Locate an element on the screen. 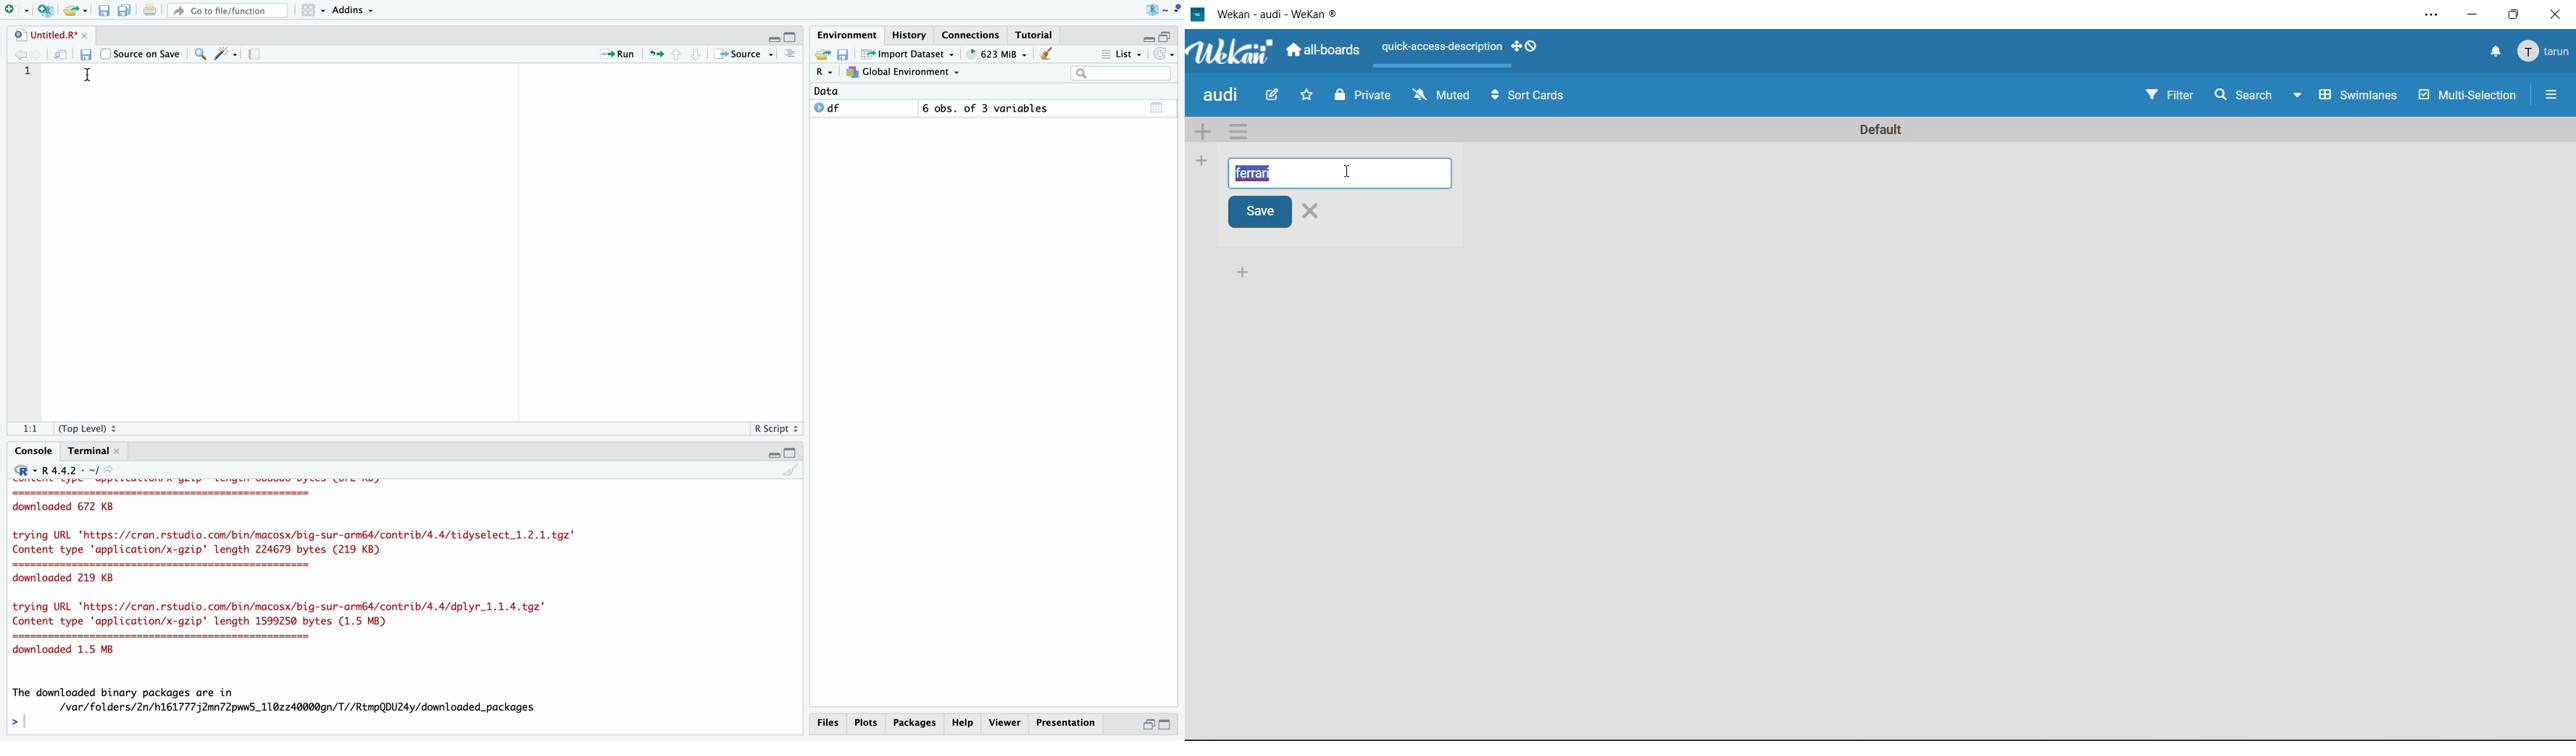 The height and width of the screenshot is (756, 2576). Save current file is located at coordinates (105, 11).